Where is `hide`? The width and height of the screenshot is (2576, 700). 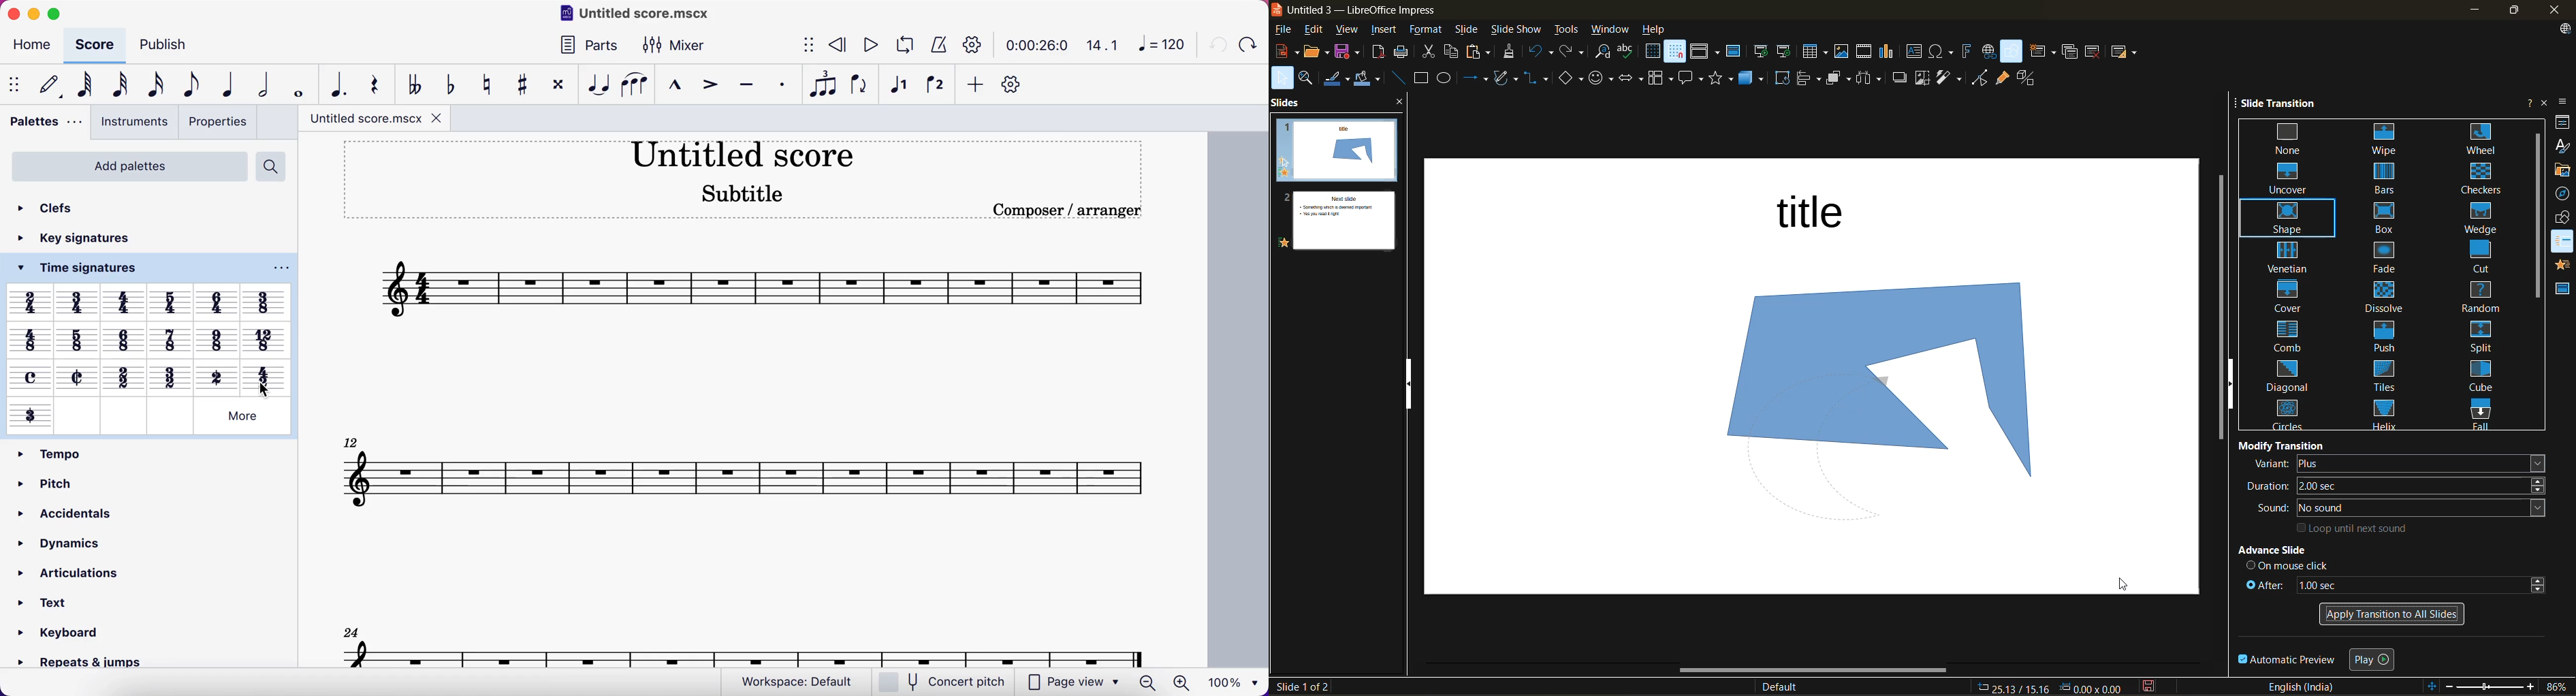
hide is located at coordinates (2233, 384).